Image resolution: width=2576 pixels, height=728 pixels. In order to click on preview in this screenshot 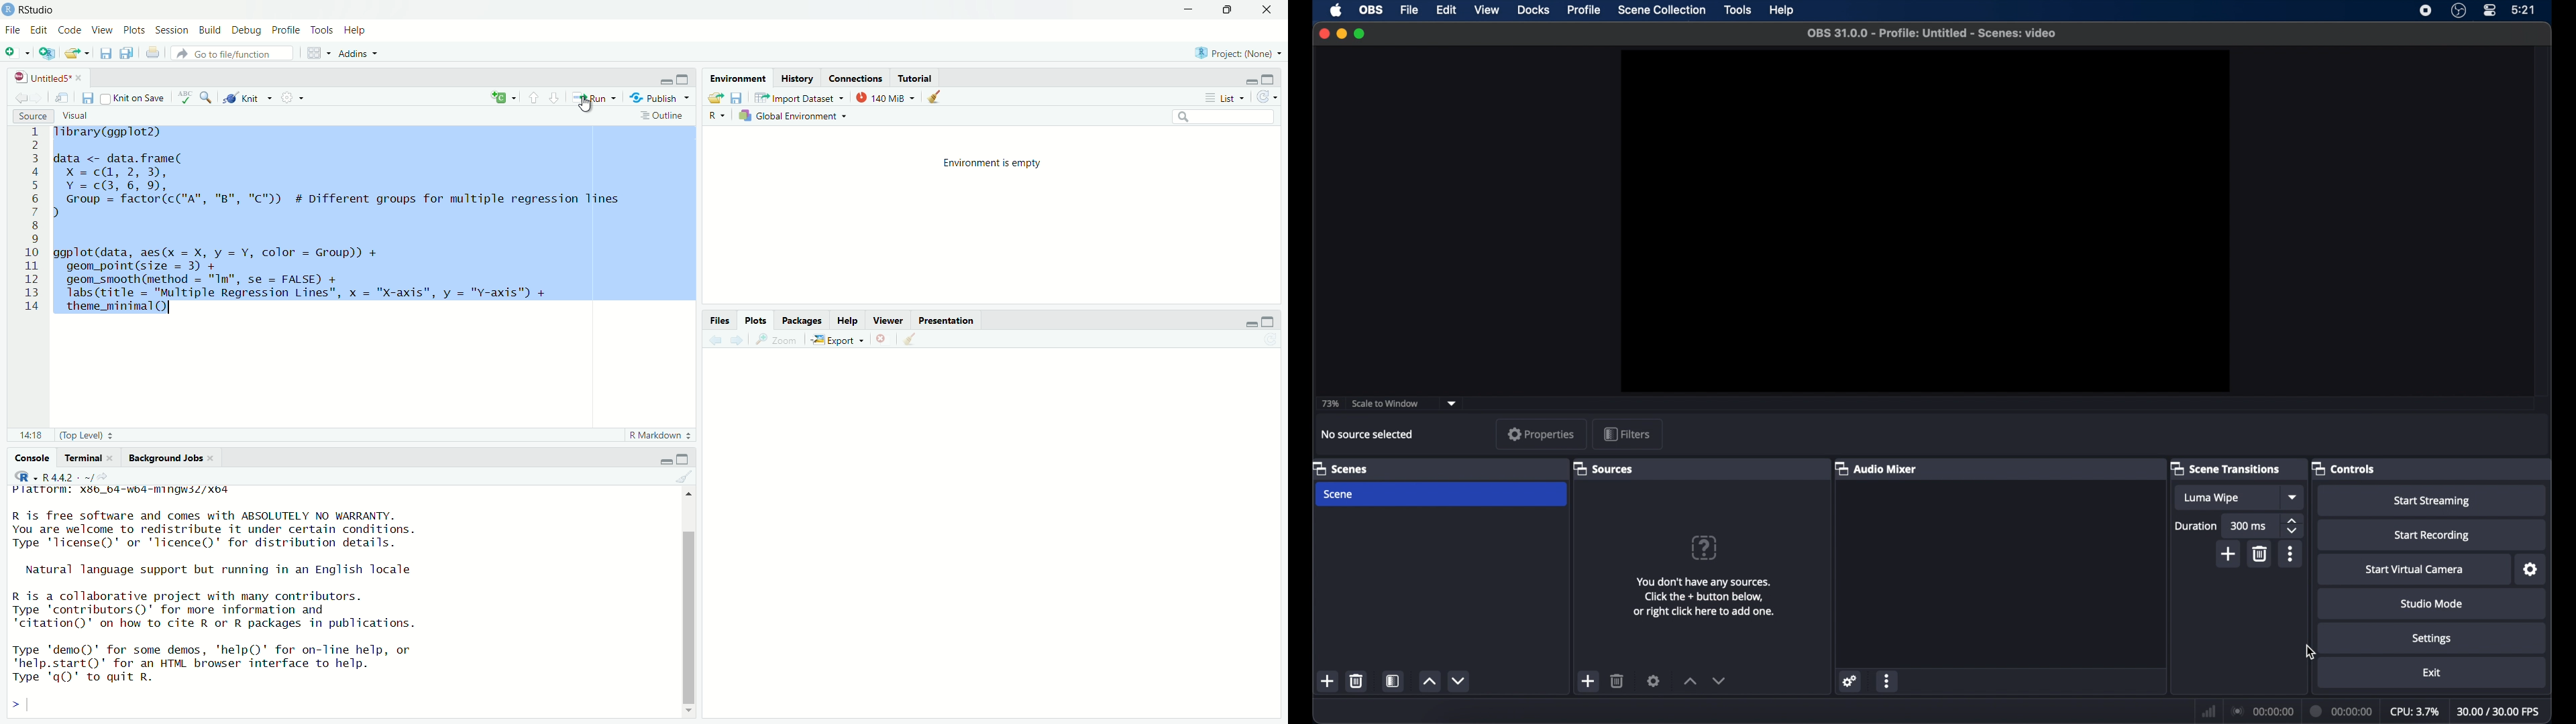, I will do `click(1925, 221)`.